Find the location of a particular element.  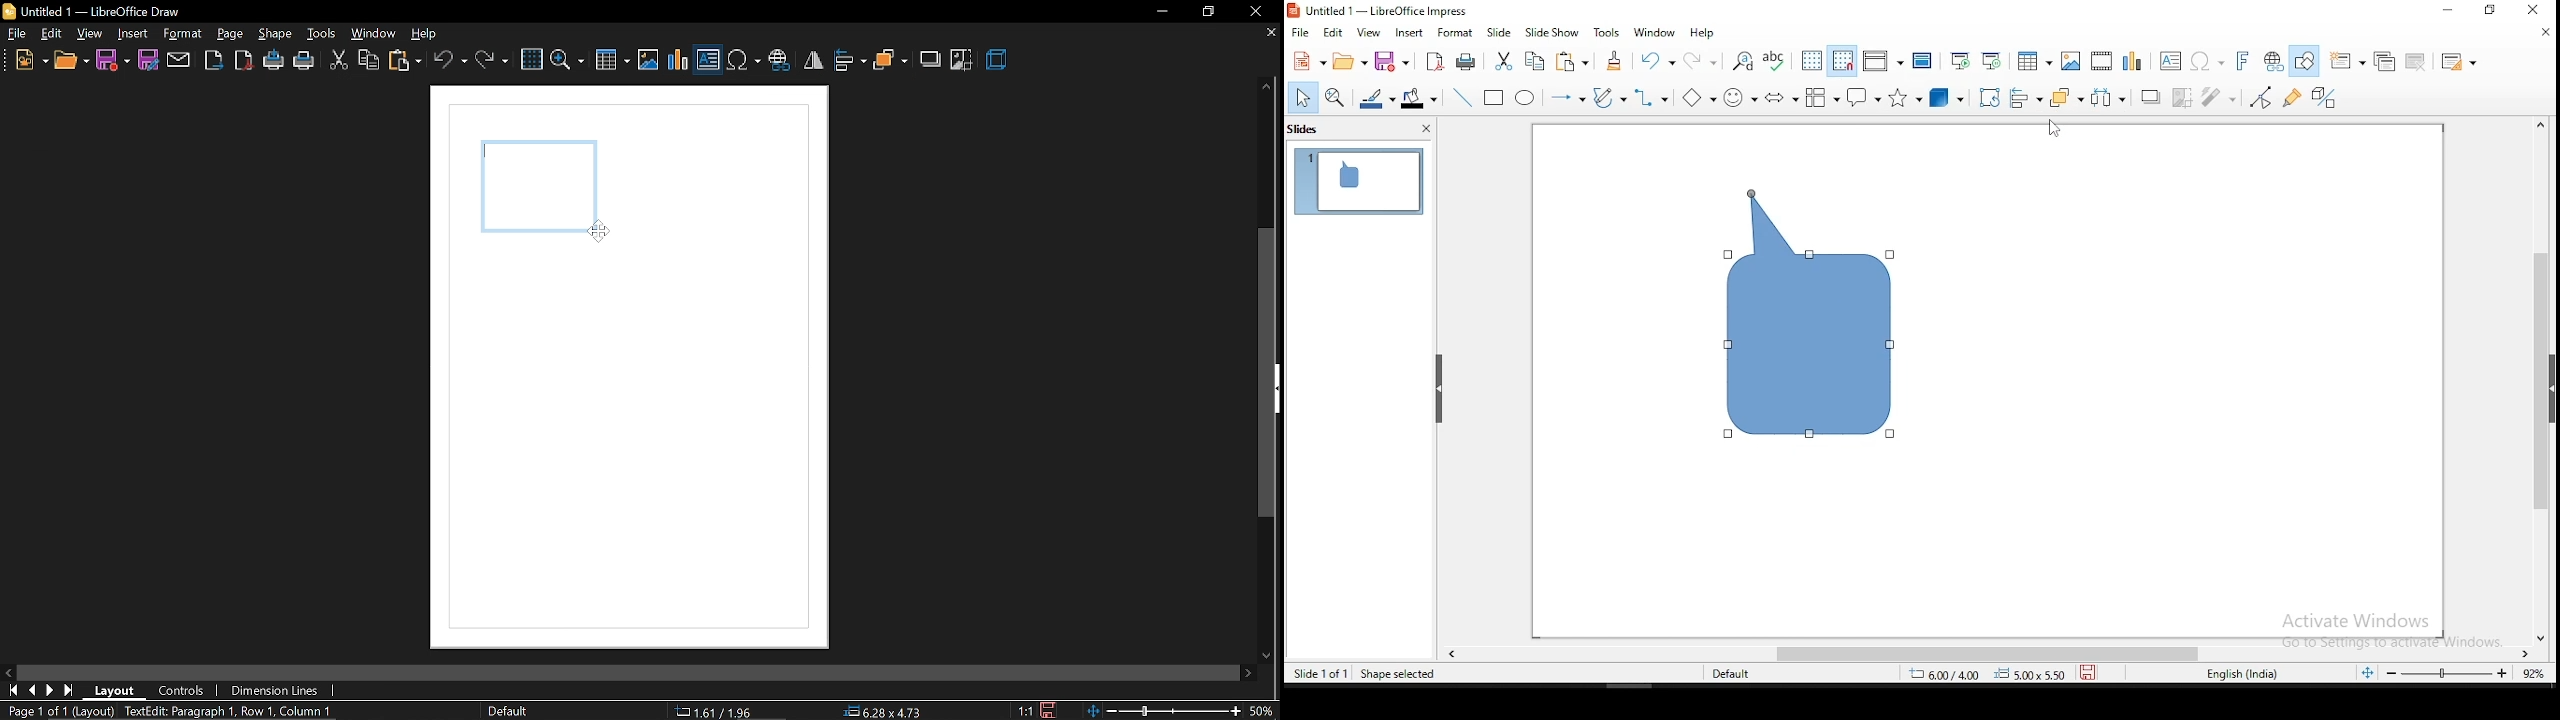

arrange is located at coordinates (2064, 96).